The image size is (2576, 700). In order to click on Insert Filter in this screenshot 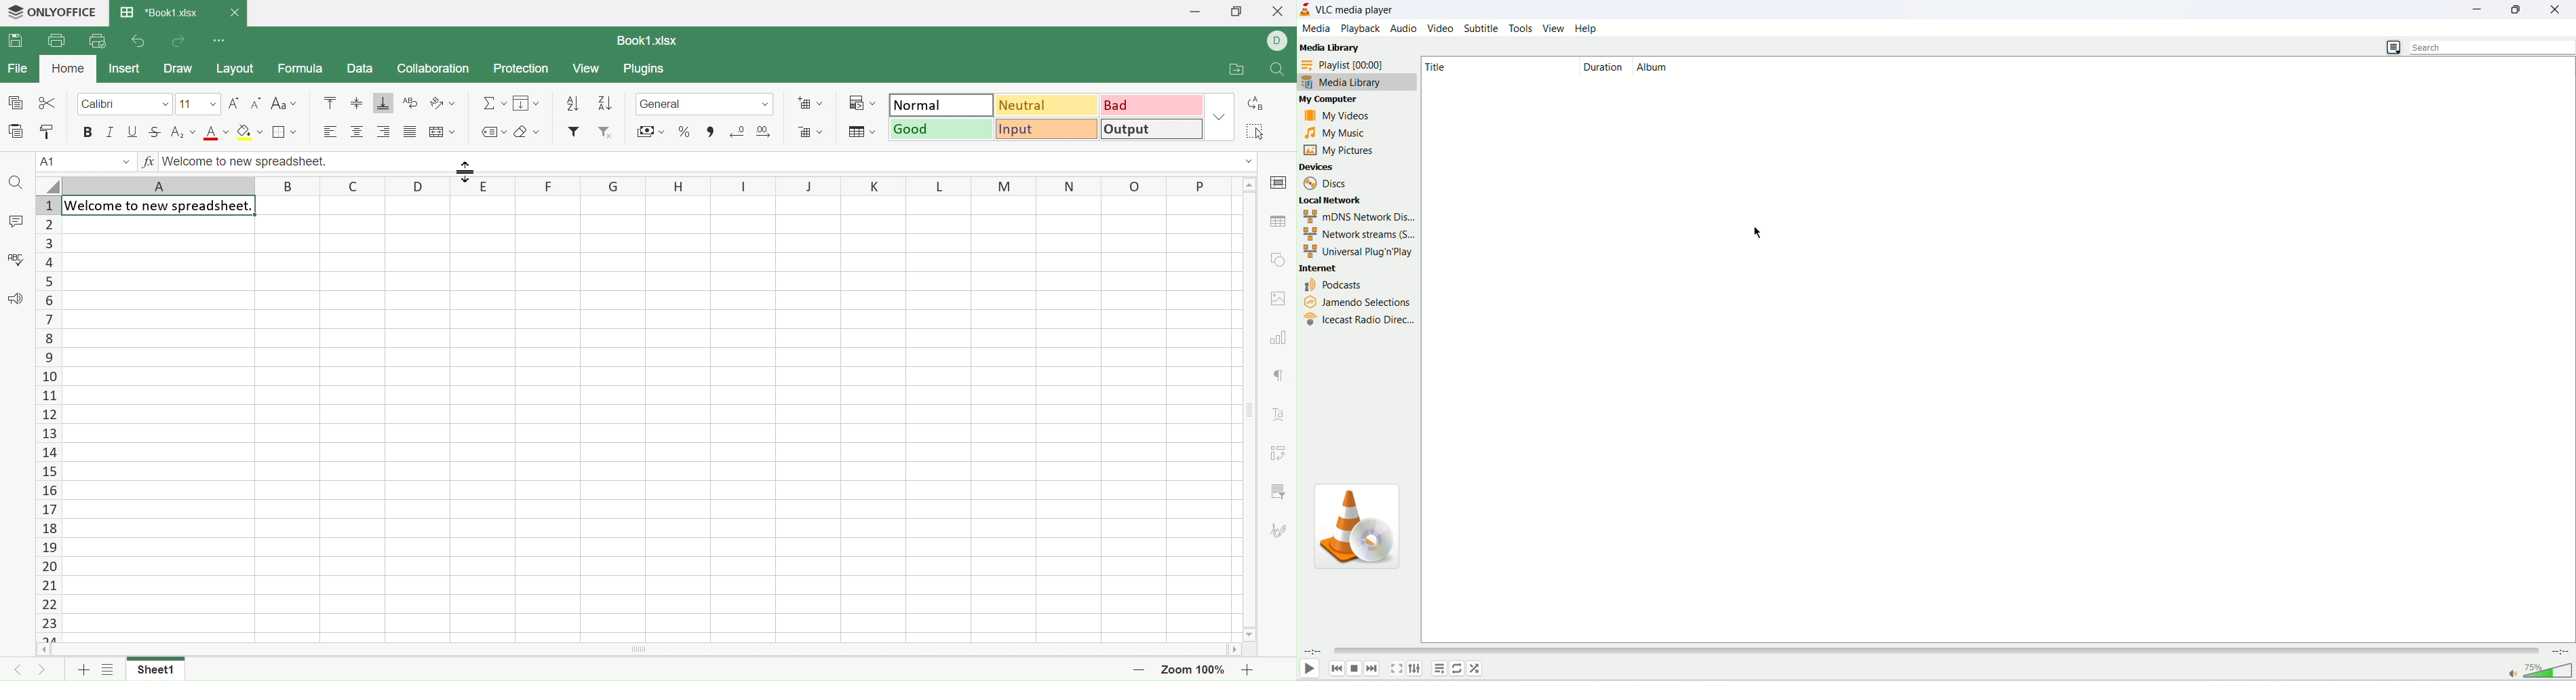, I will do `click(574, 132)`.